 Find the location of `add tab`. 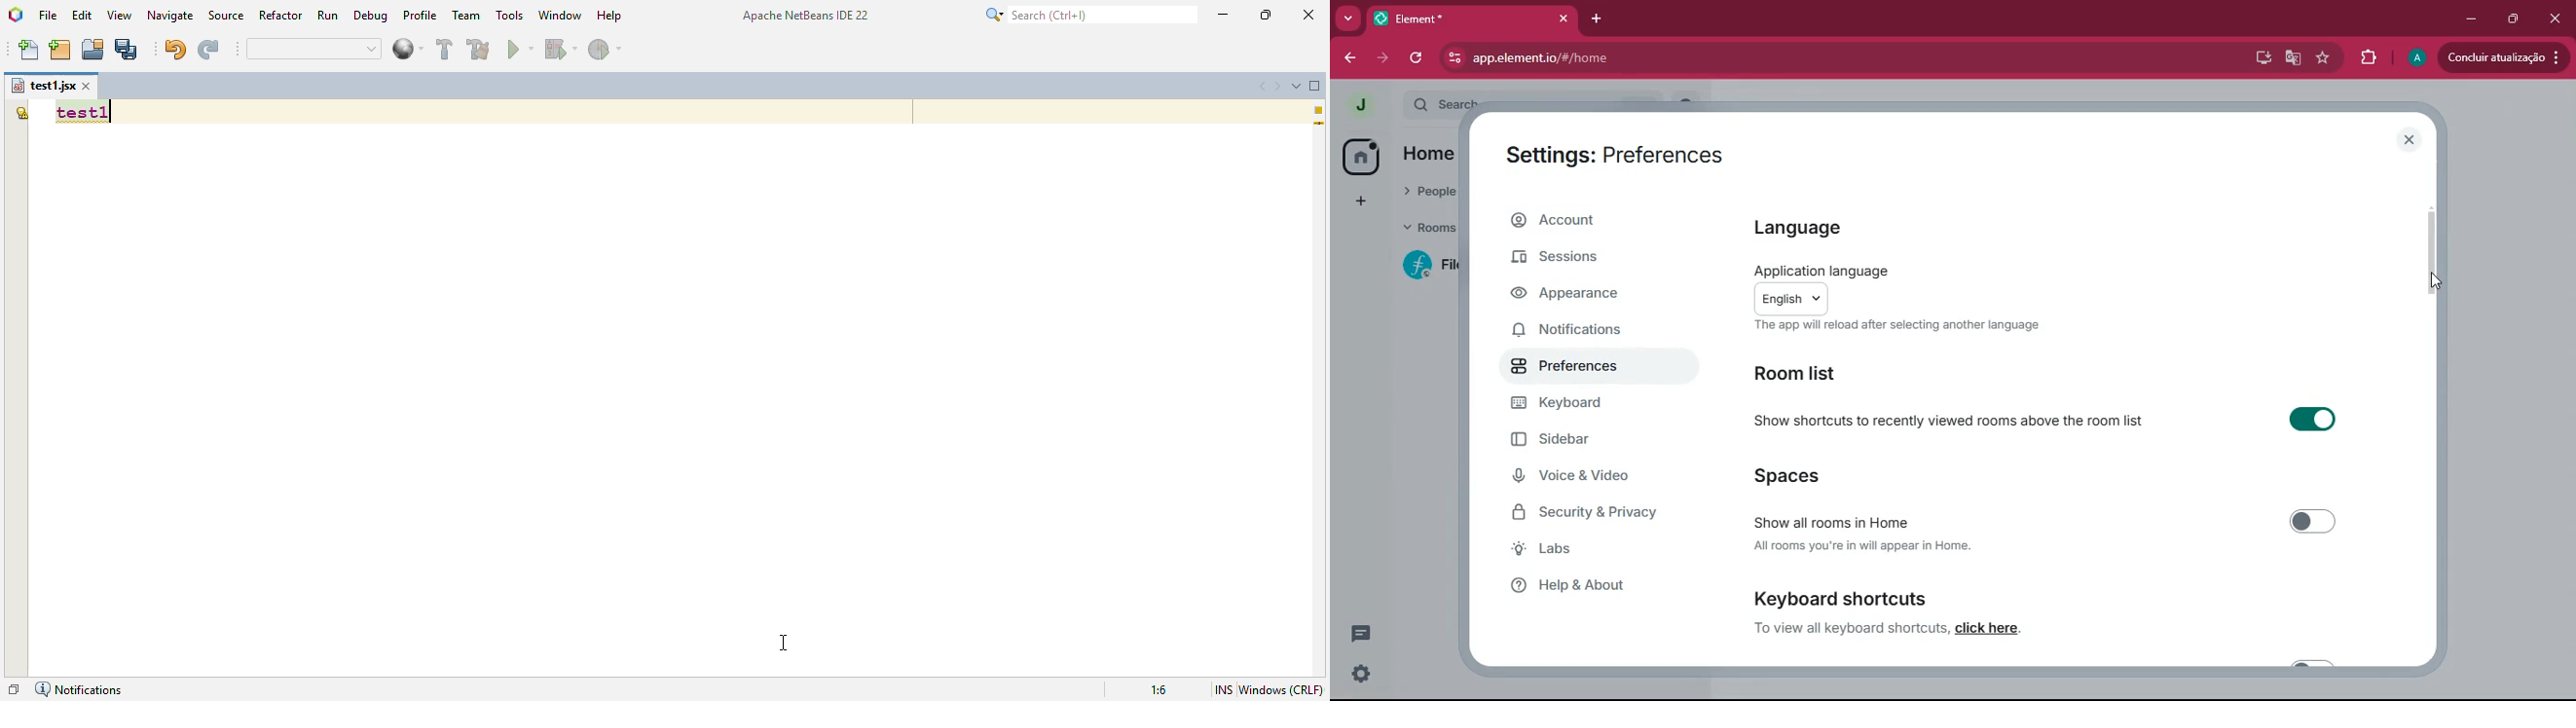

add tab is located at coordinates (1599, 18).